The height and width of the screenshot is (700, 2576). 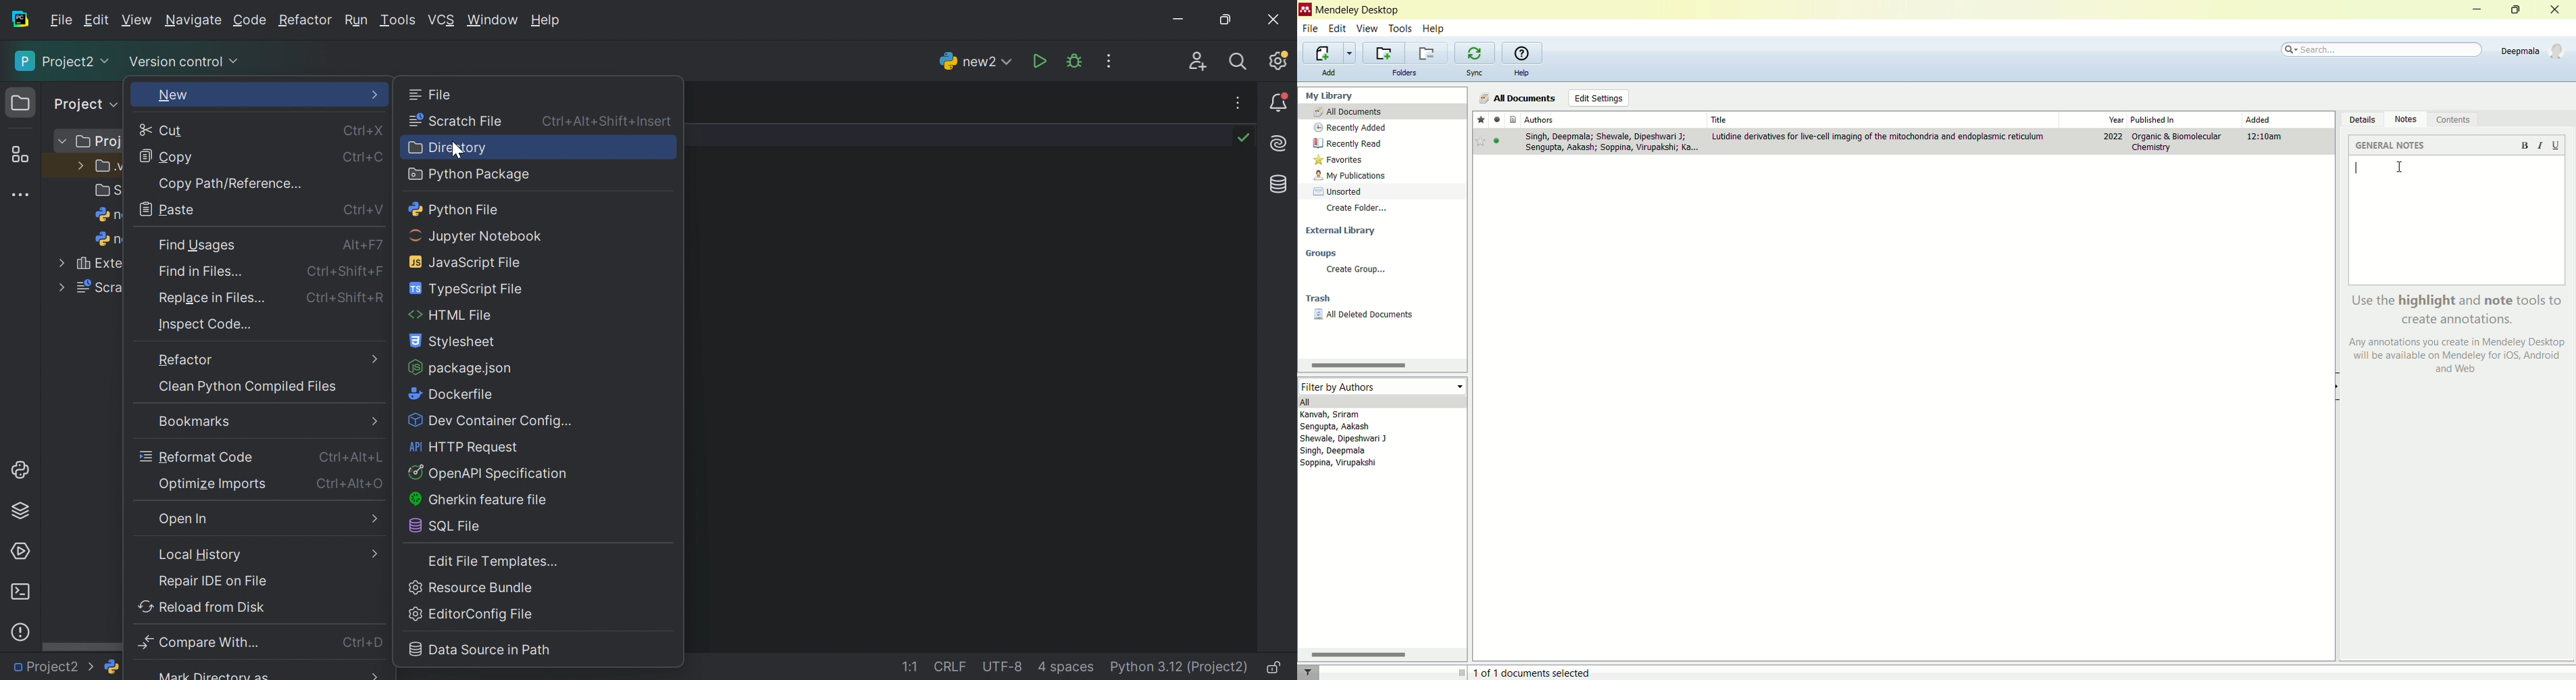 What do you see at coordinates (1281, 102) in the screenshot?
I see `Notifications` at bounding box center [1281, 102].